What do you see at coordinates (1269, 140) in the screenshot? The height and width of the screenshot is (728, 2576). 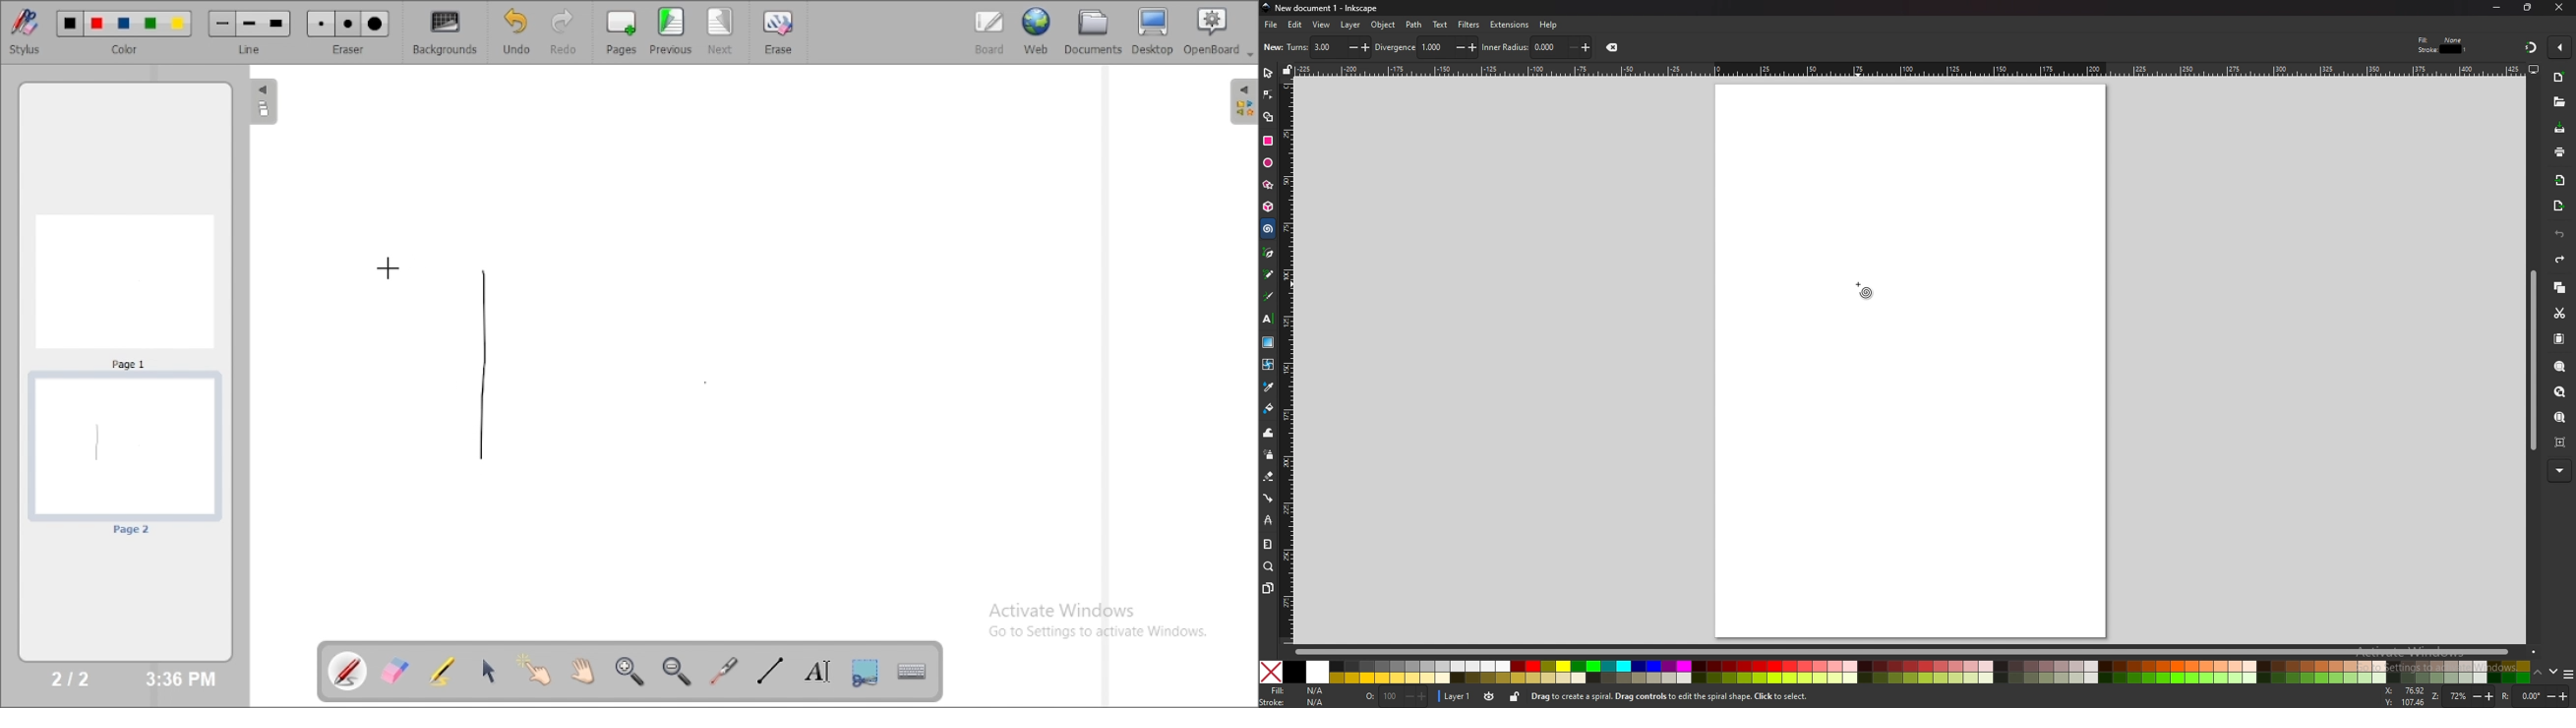 I see `rectangle` at bounding box center [1269, 140].